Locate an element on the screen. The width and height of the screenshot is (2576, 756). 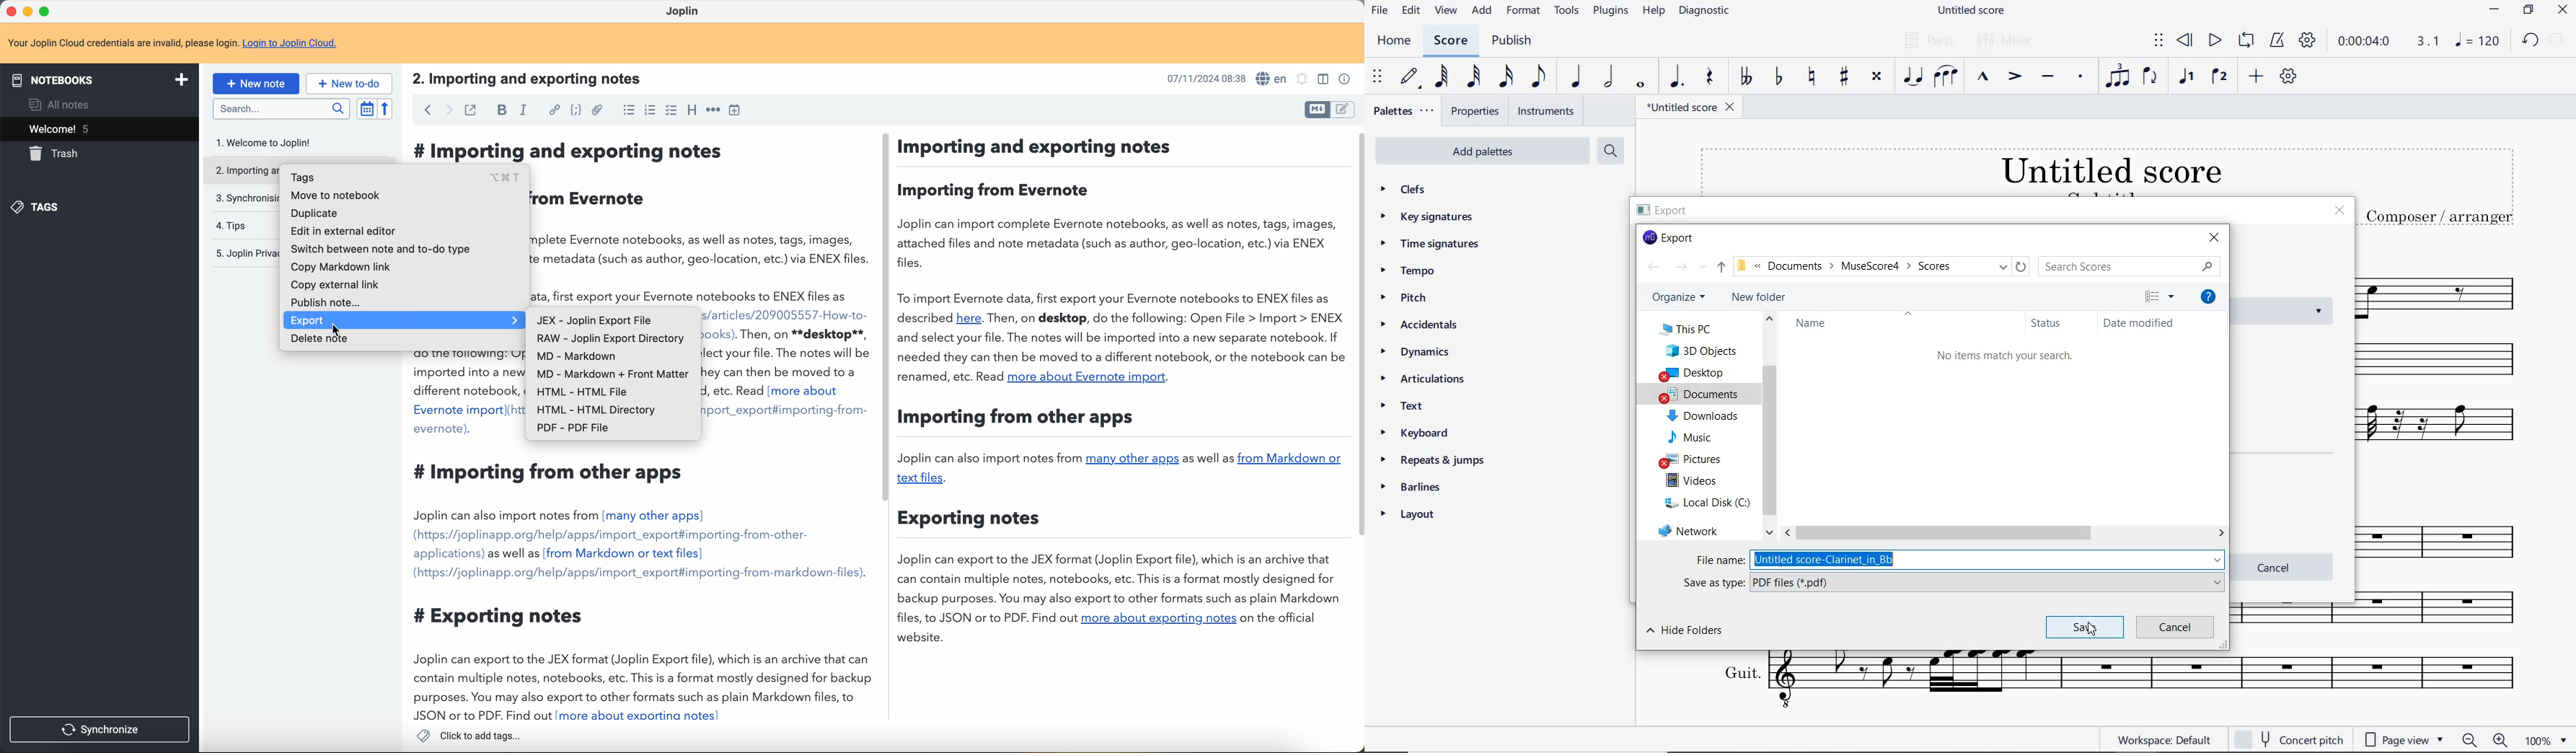
toggle sort order field is located at coordinates (365, 108).